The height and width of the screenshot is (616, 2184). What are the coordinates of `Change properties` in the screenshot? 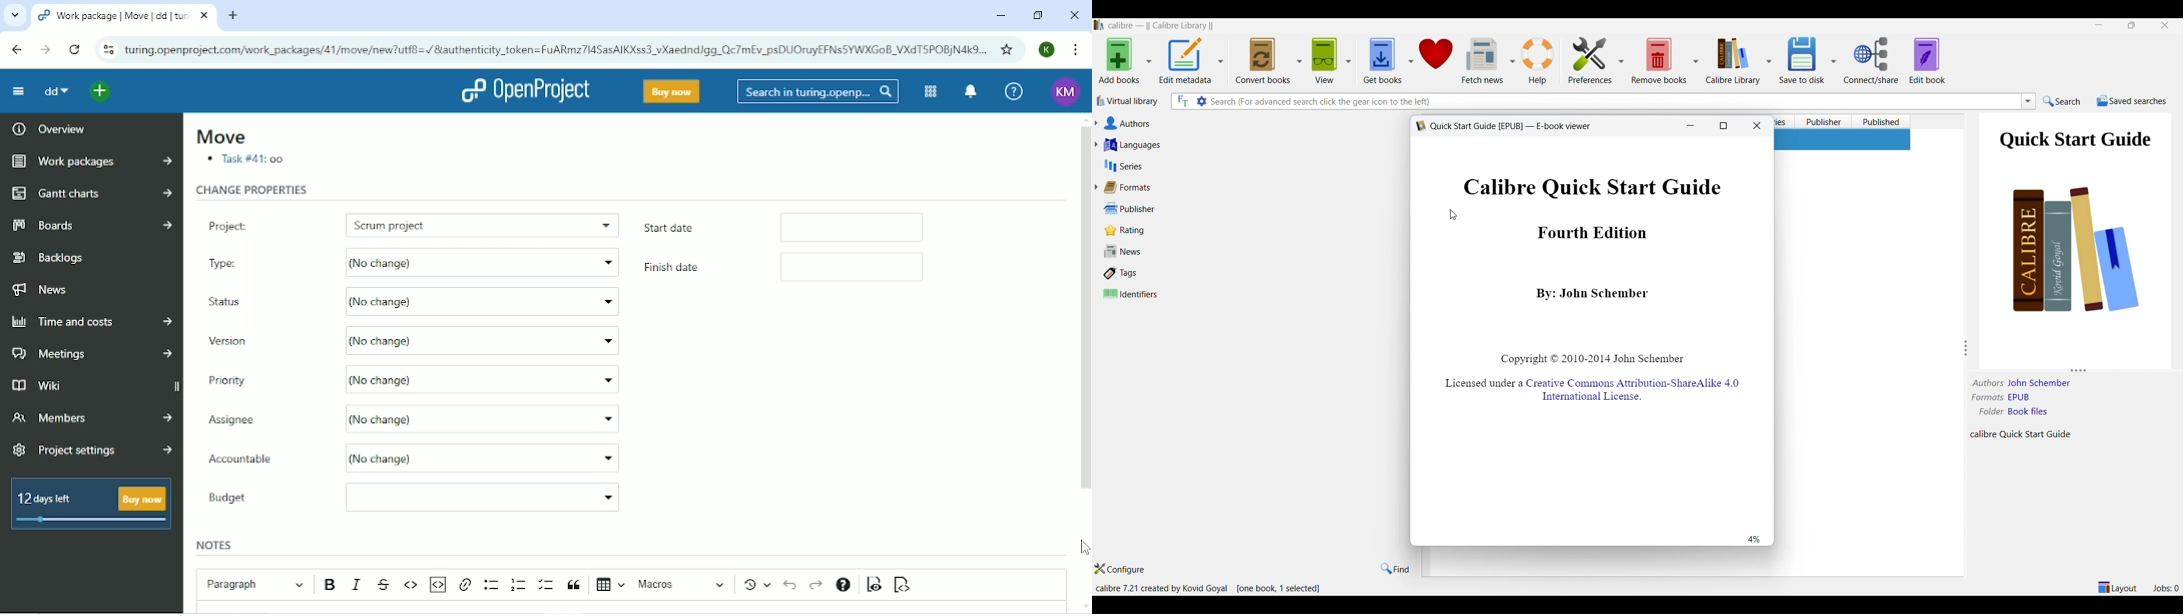 It's located at (253, 190).